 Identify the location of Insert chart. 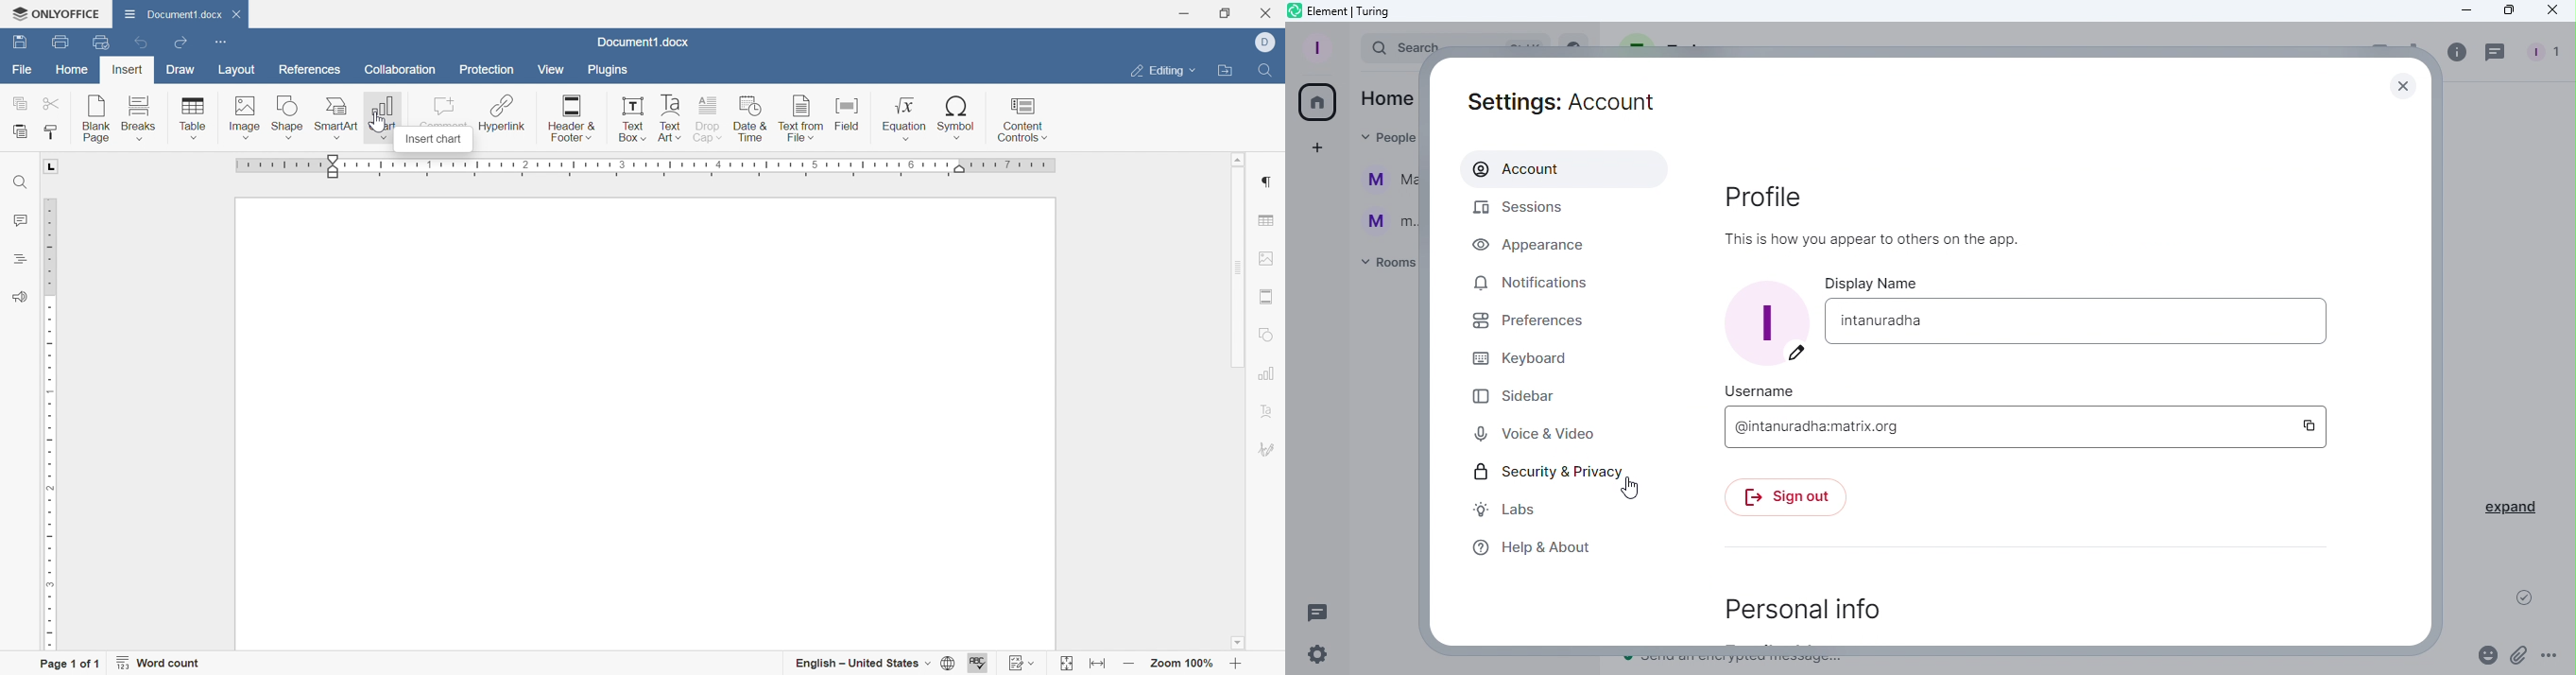
(381, 114).